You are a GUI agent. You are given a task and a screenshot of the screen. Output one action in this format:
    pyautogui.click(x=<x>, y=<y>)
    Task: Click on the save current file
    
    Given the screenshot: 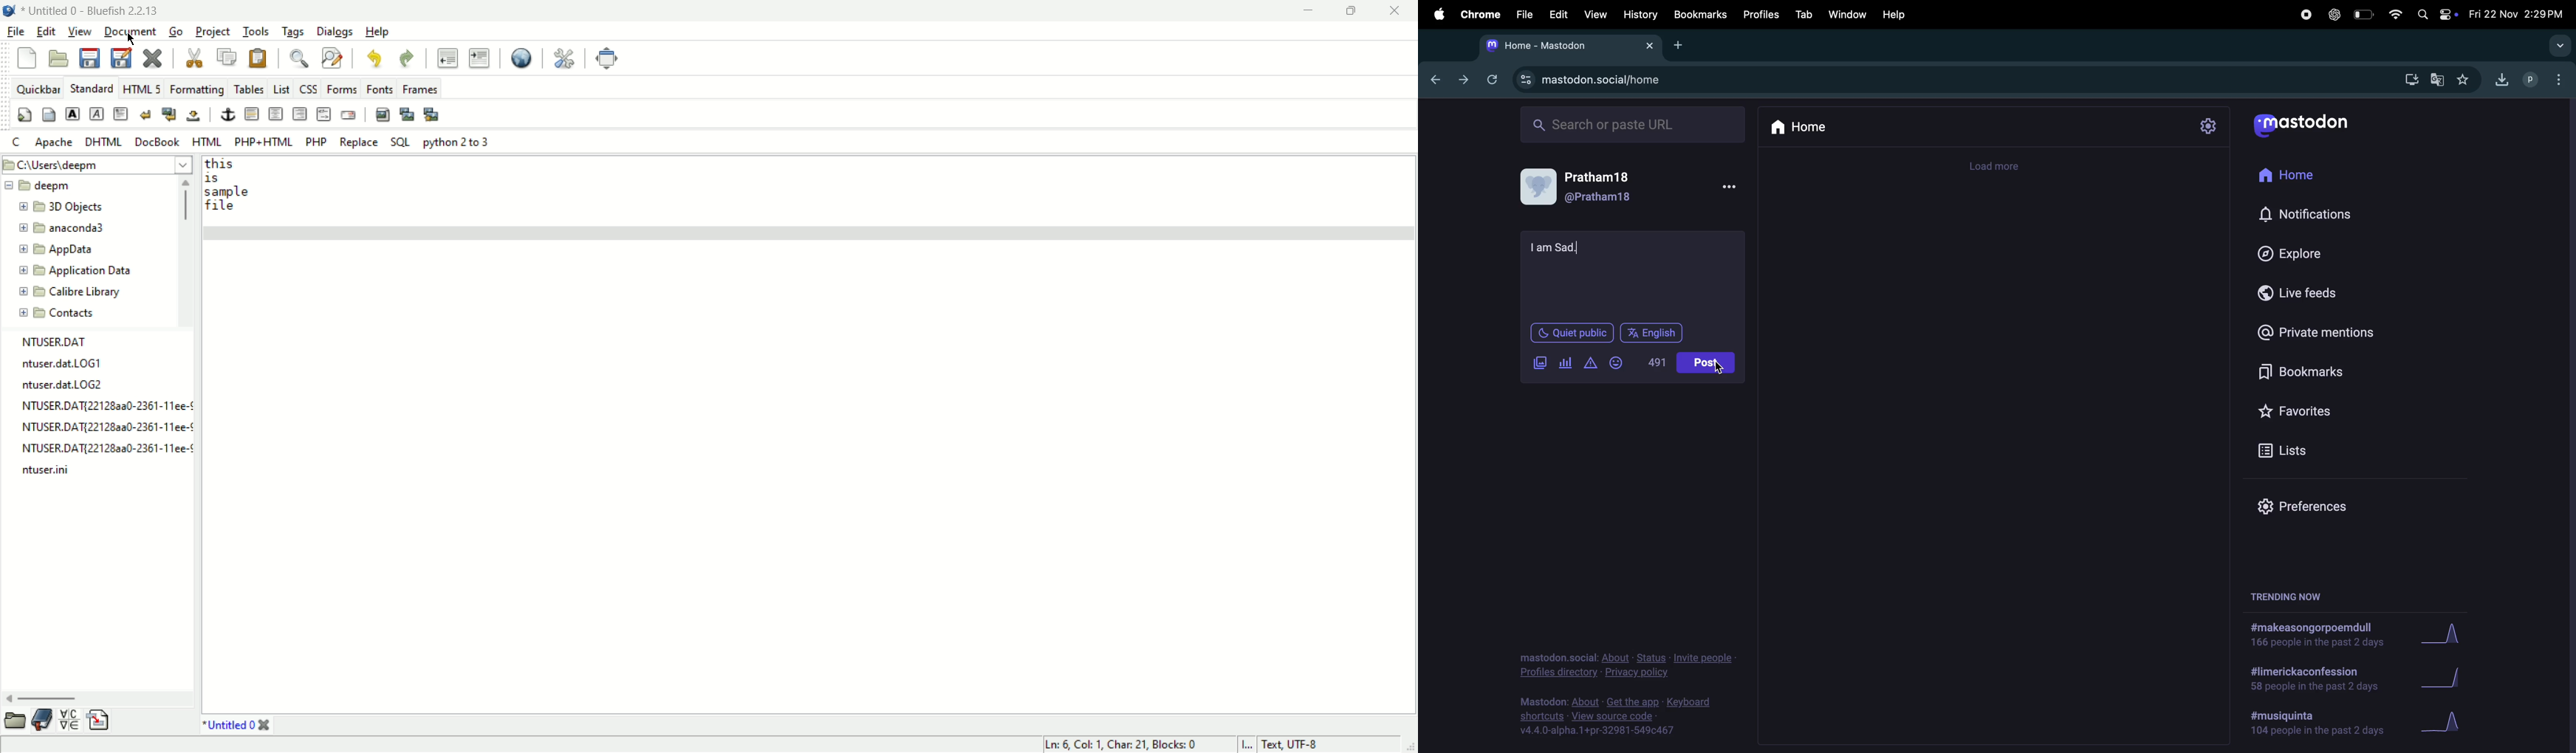 What is the action you would take?
    pyautogui.click(x=90, y=58)
    